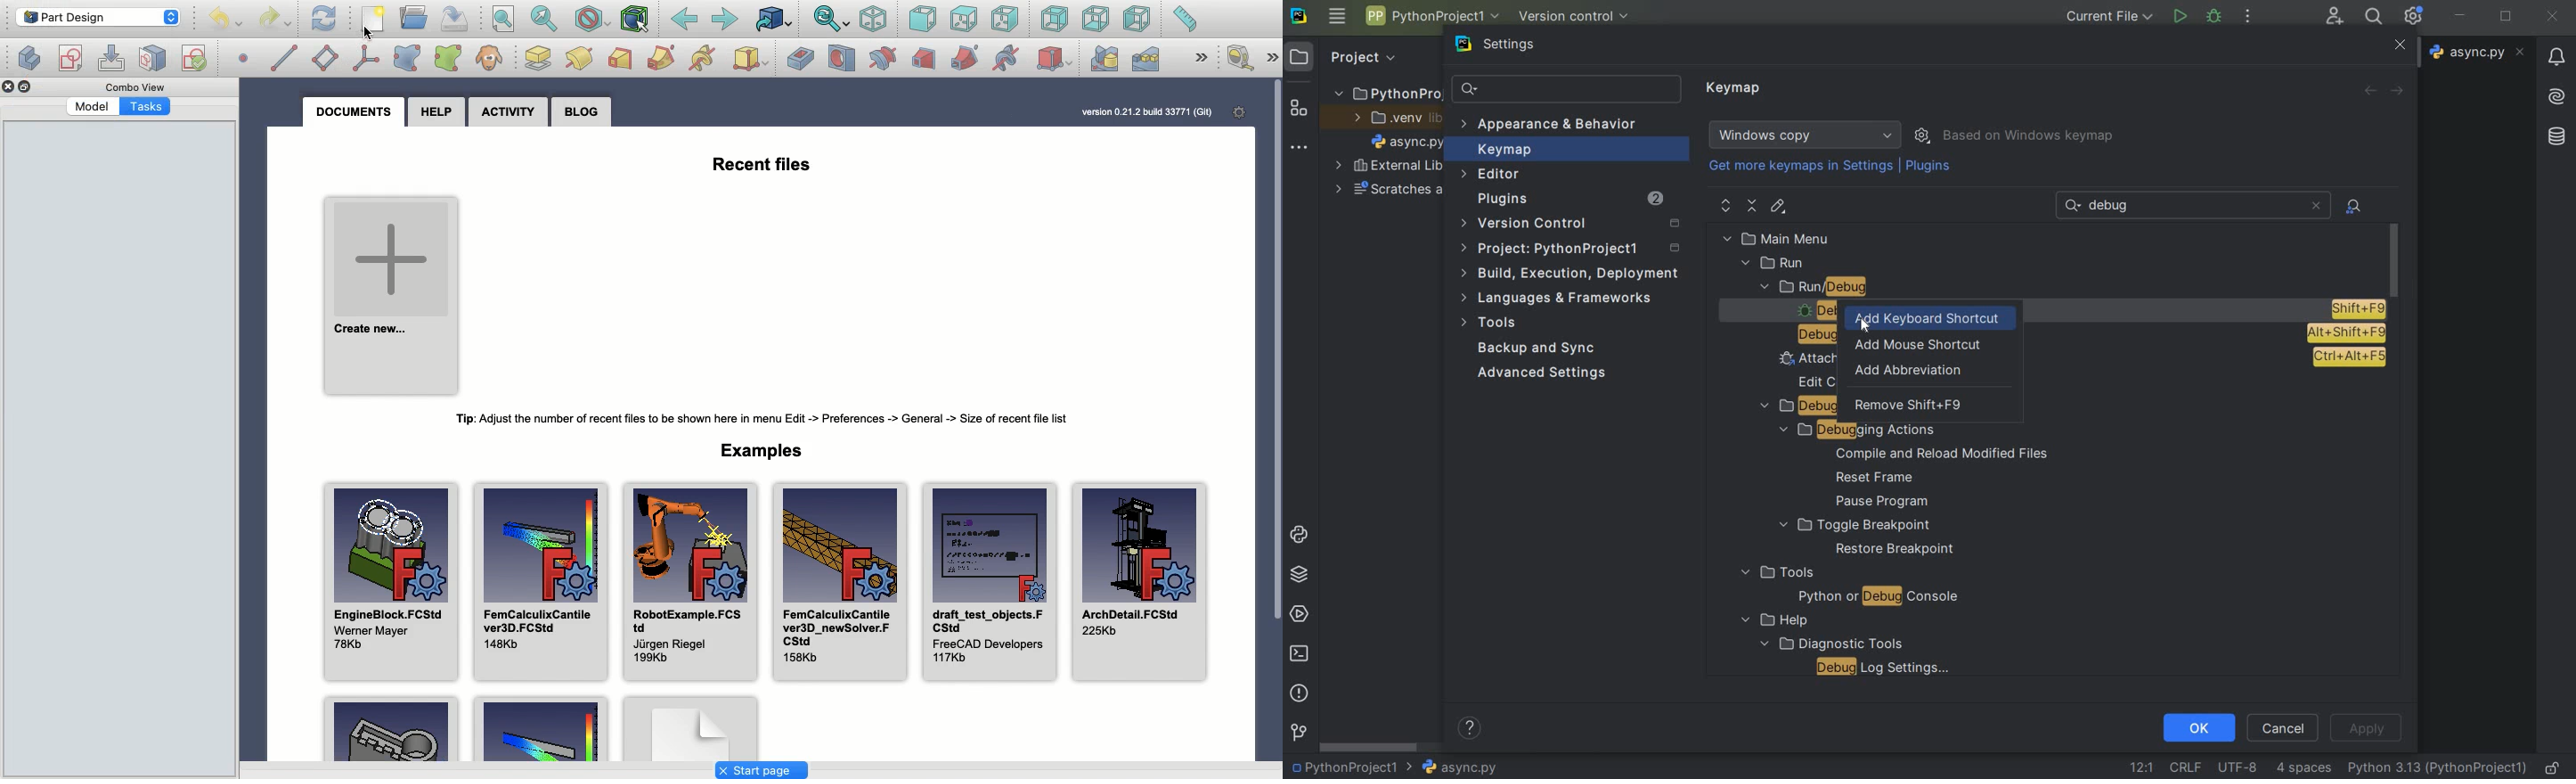 Image resolution: width=2576 pixels, height=784 pixels. I want to click on EngineBlock.FCStd Wener Mayer 78Kb, so click(390, 582).